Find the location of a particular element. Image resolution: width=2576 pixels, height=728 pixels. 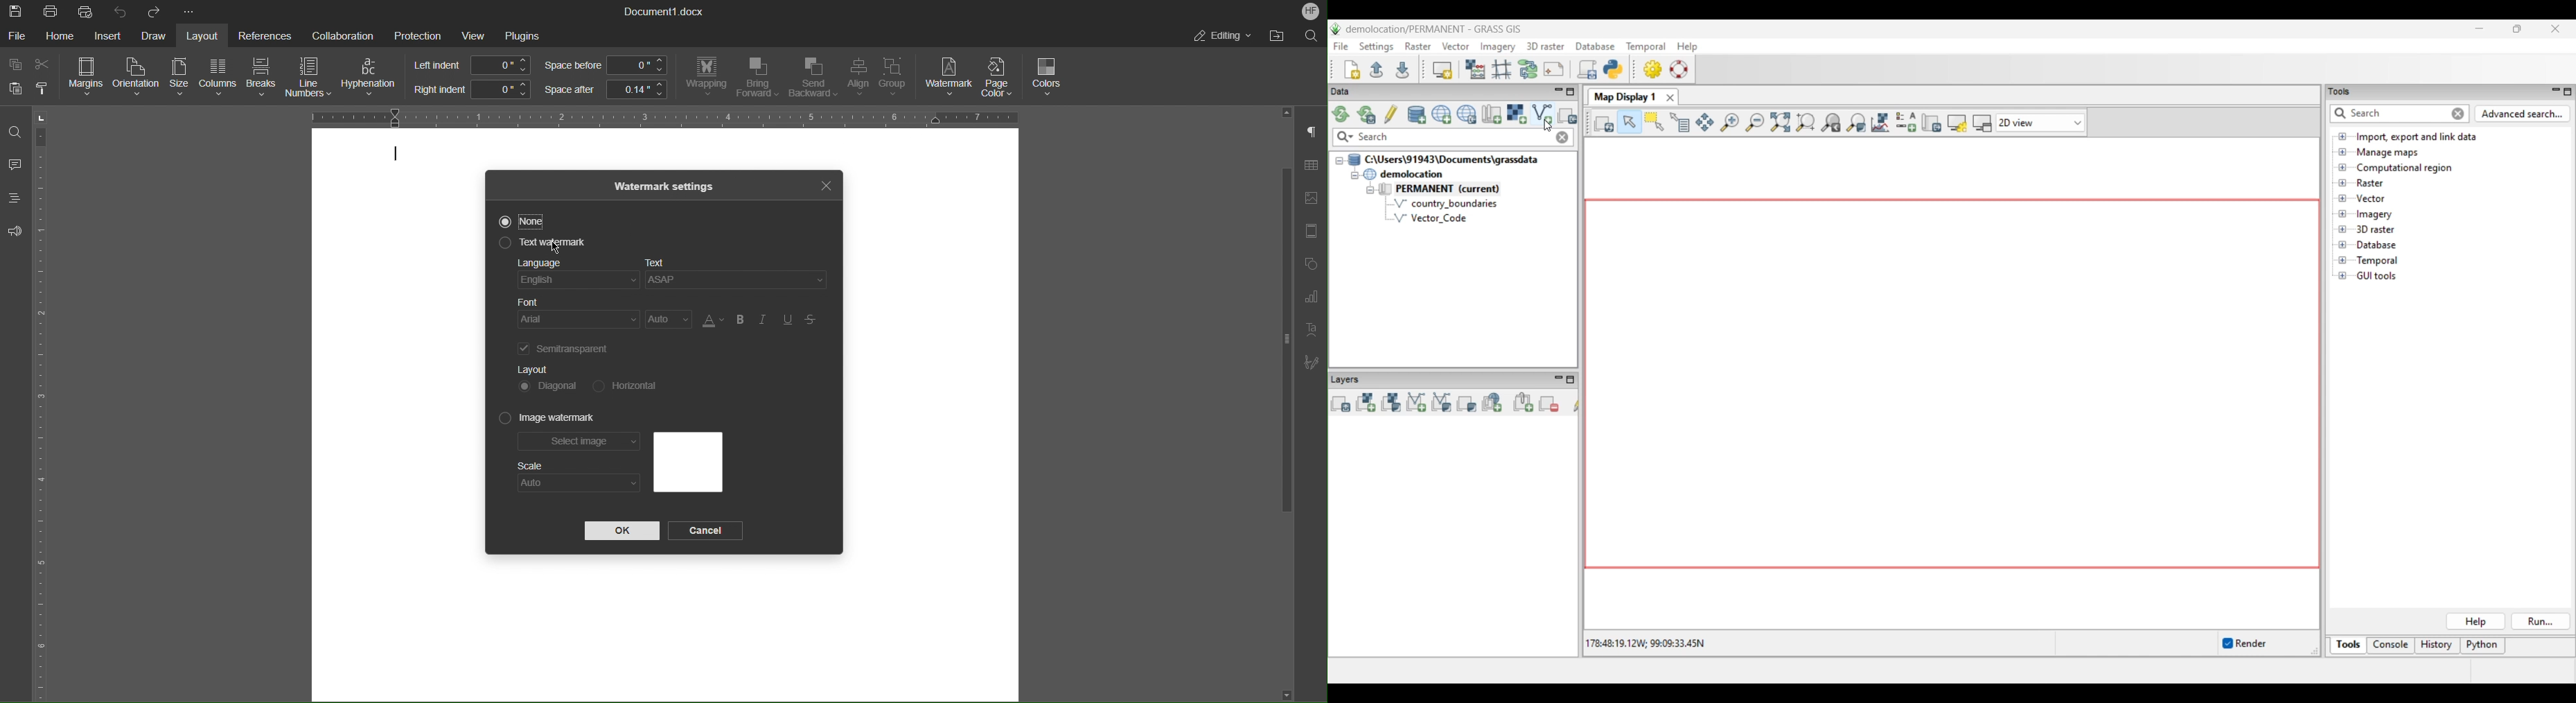

Select image is located at coordinates (580, 444).